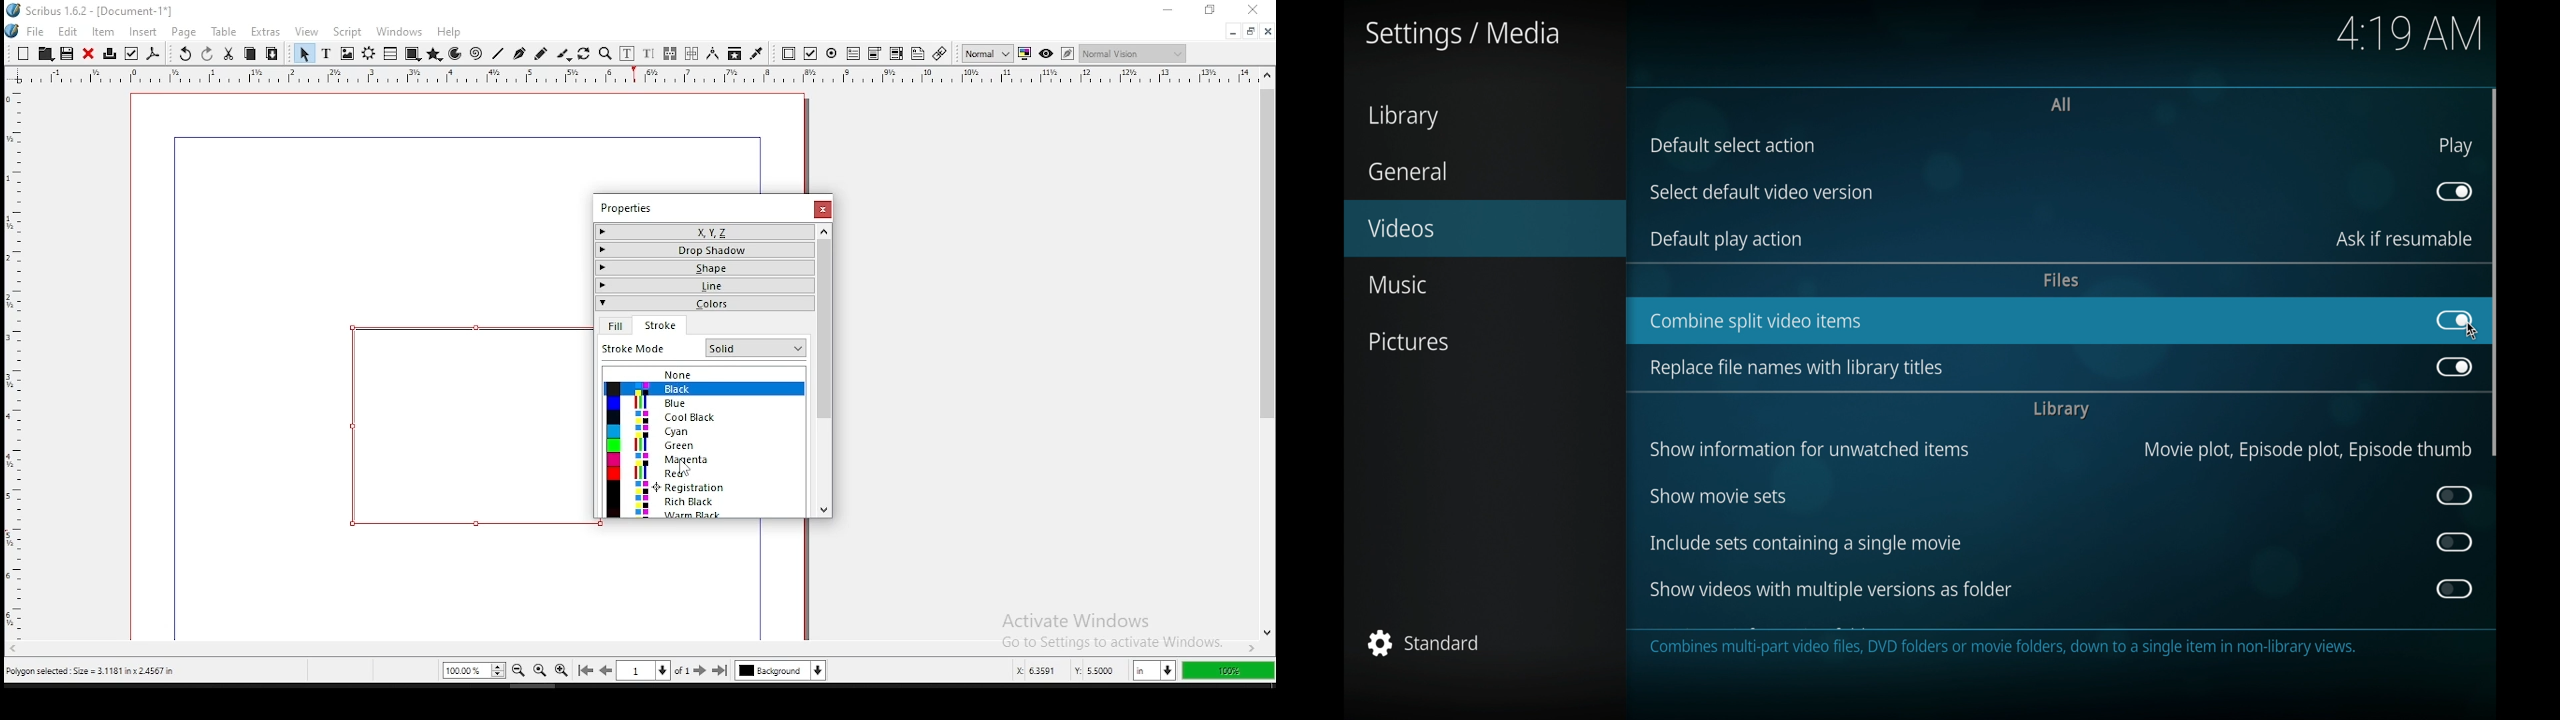 The height and width of the screenshot is (728, 2576). What do you see at coordinates (1727, 240) in the screenshot?
I see `default play action` at bounding box center [1727, 240].